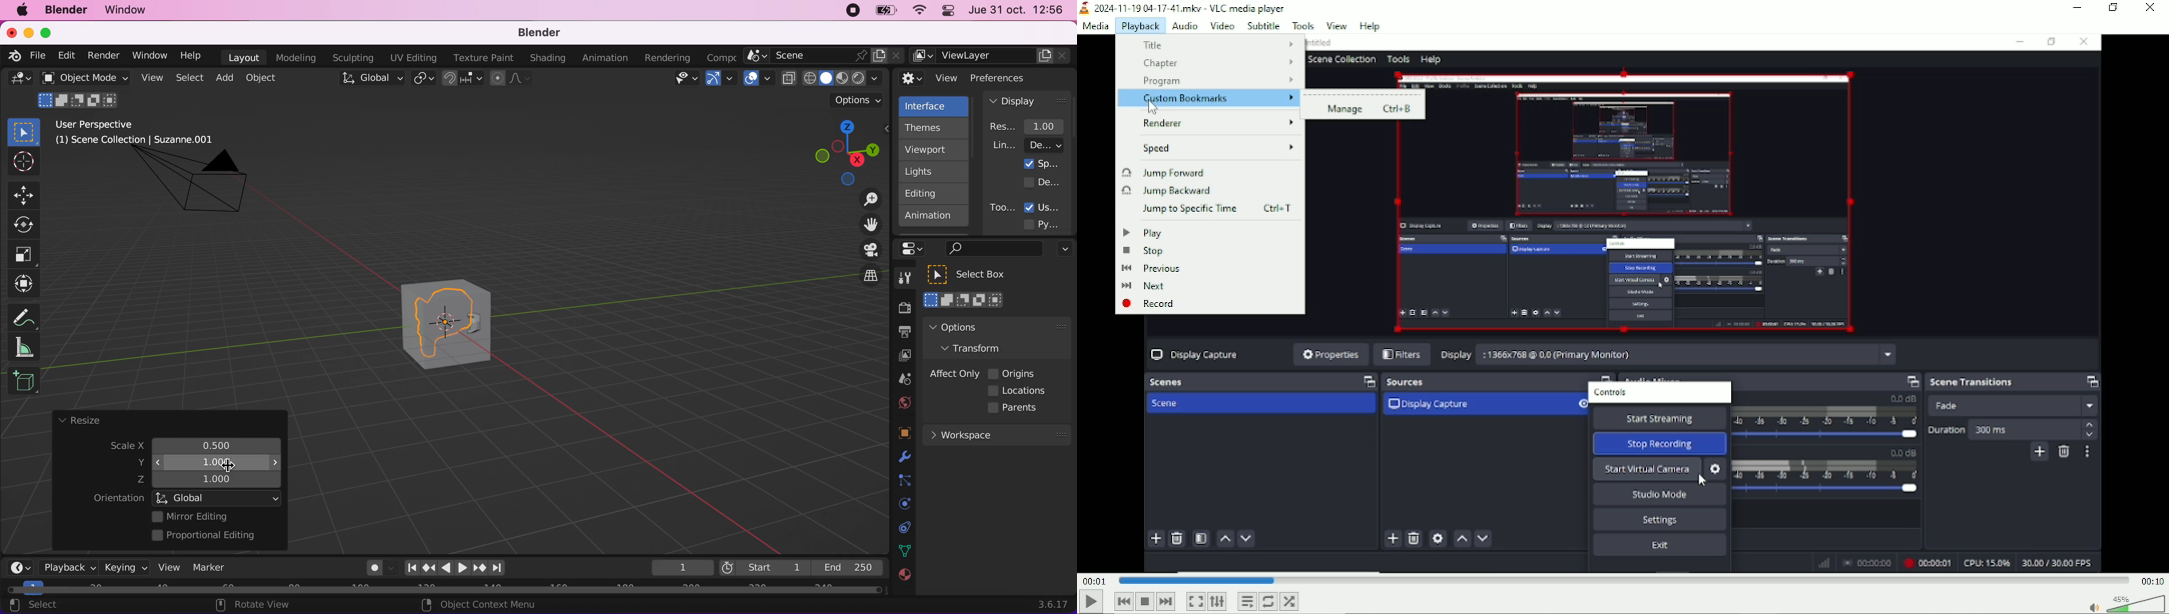  Describe the element at coordinates (1028, 145) in the screenshot. I see `line width` at that location.